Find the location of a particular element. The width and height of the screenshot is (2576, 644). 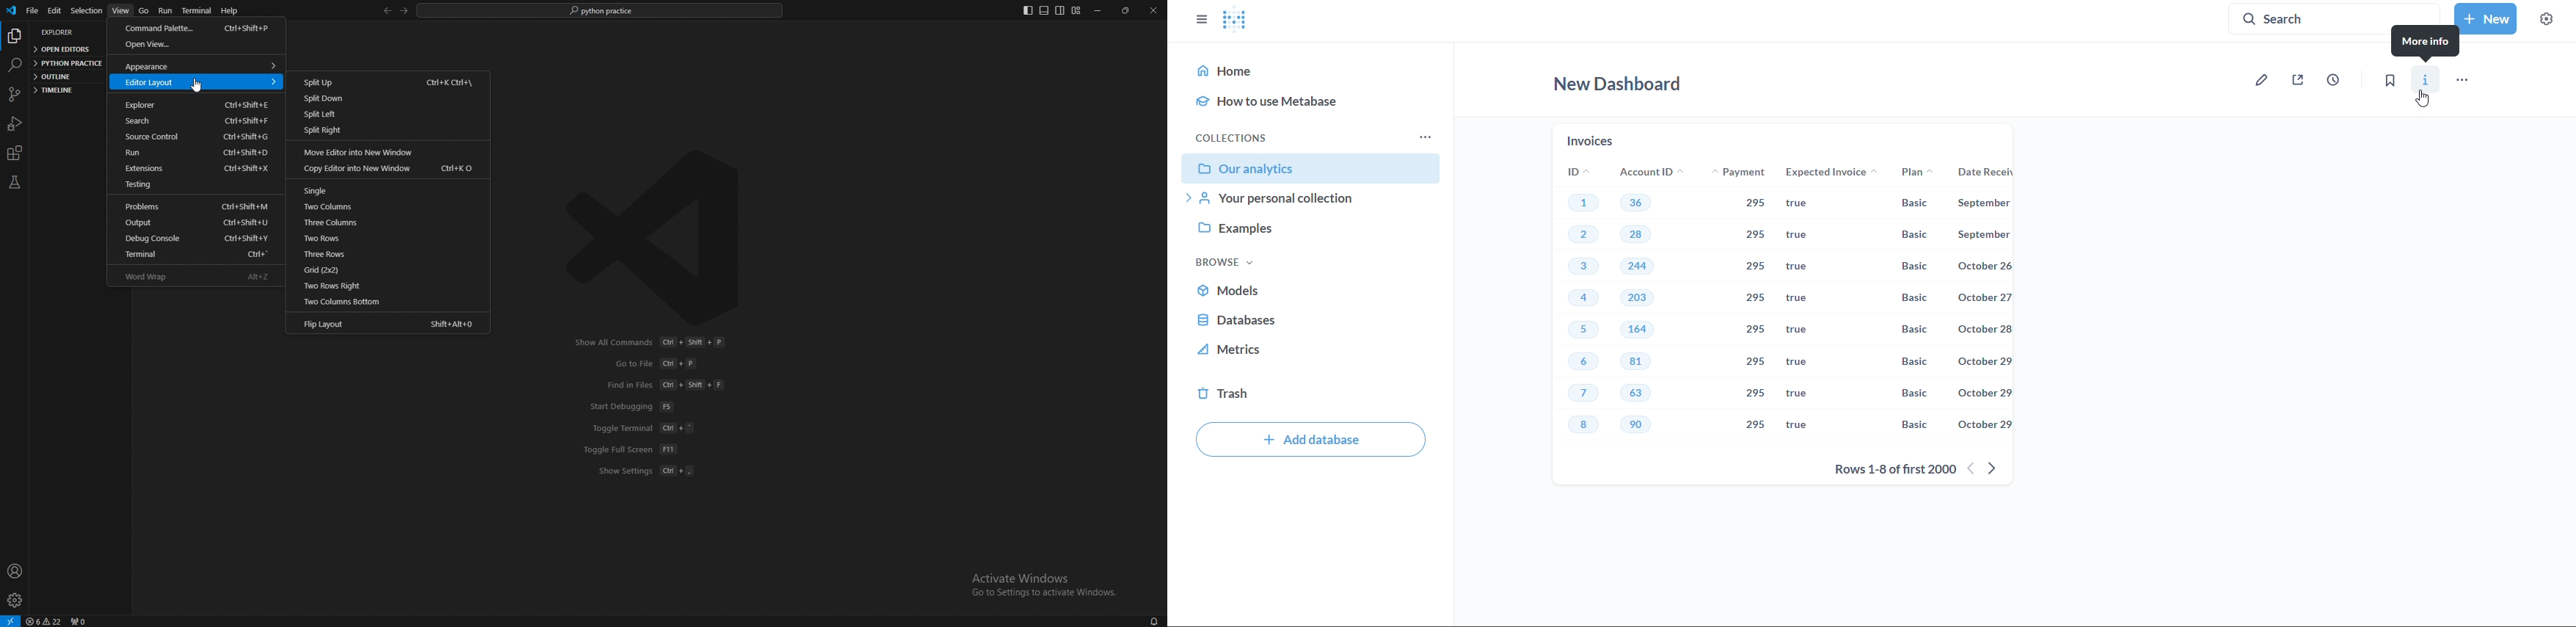

toggle panel is located at coordinates (1044, 11).